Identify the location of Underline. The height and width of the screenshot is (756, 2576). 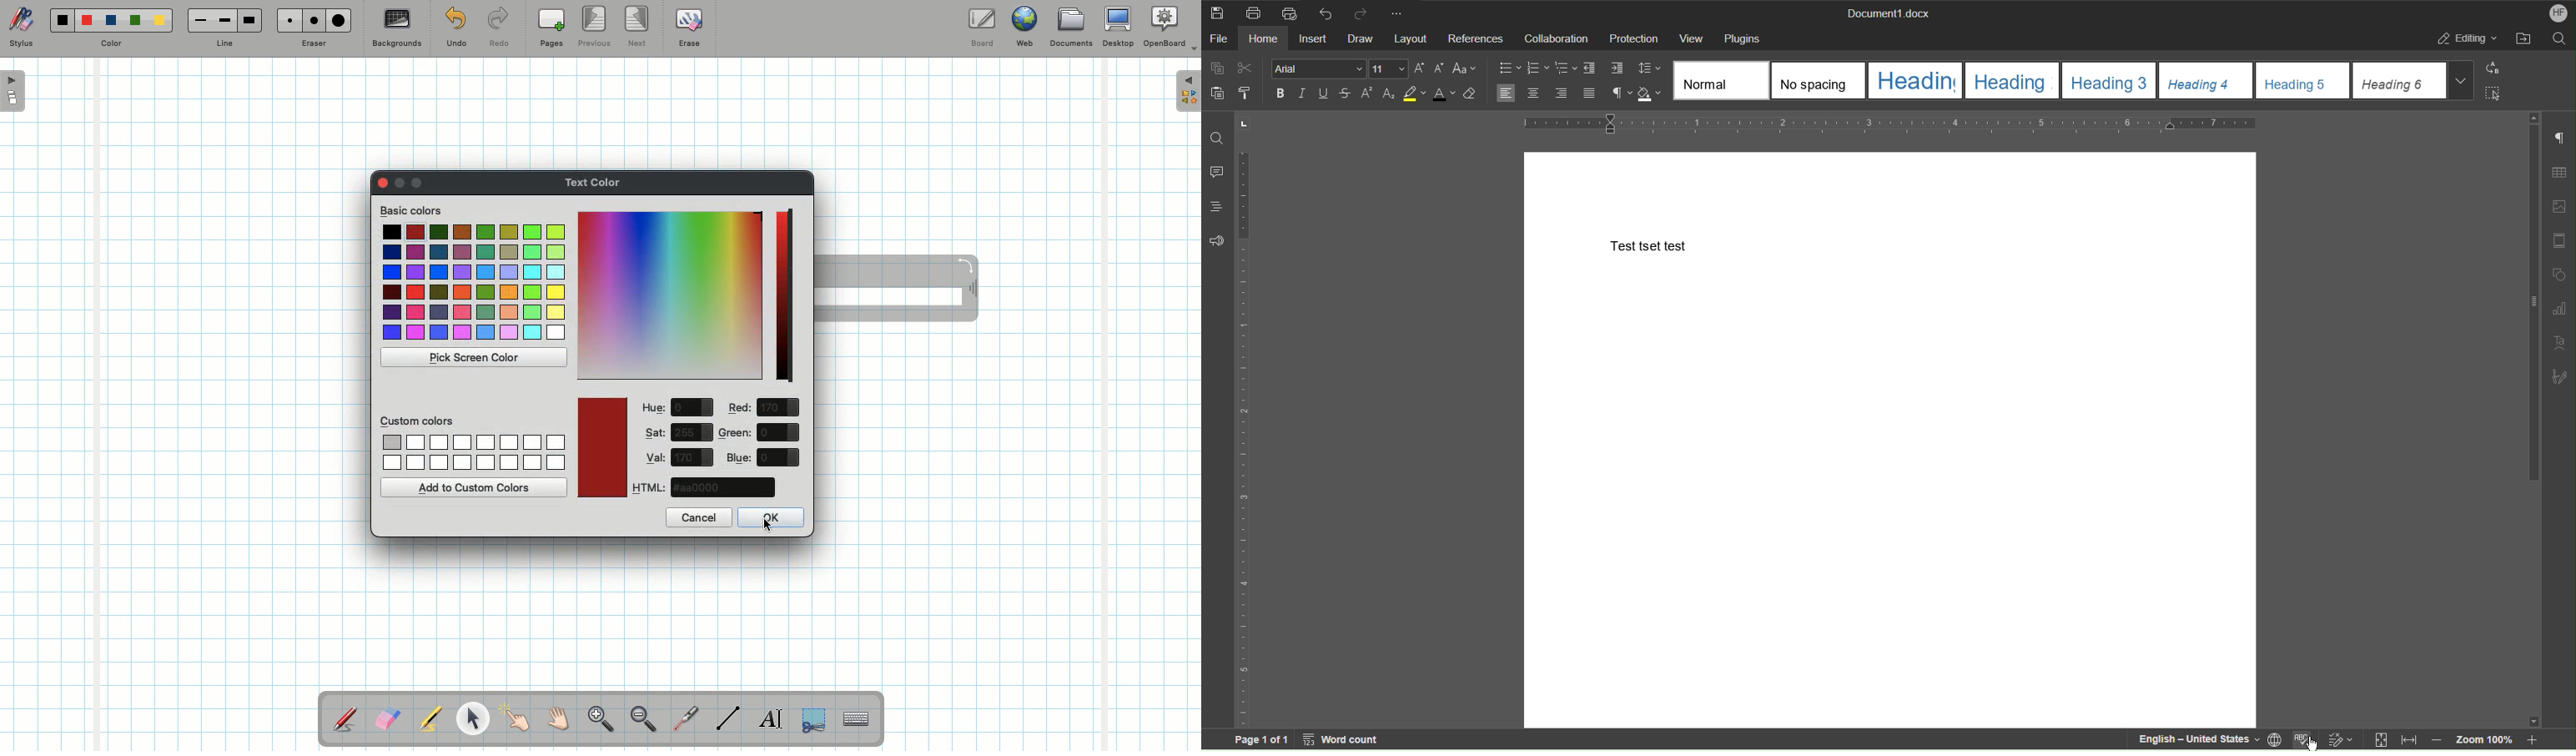
(1328, 94).